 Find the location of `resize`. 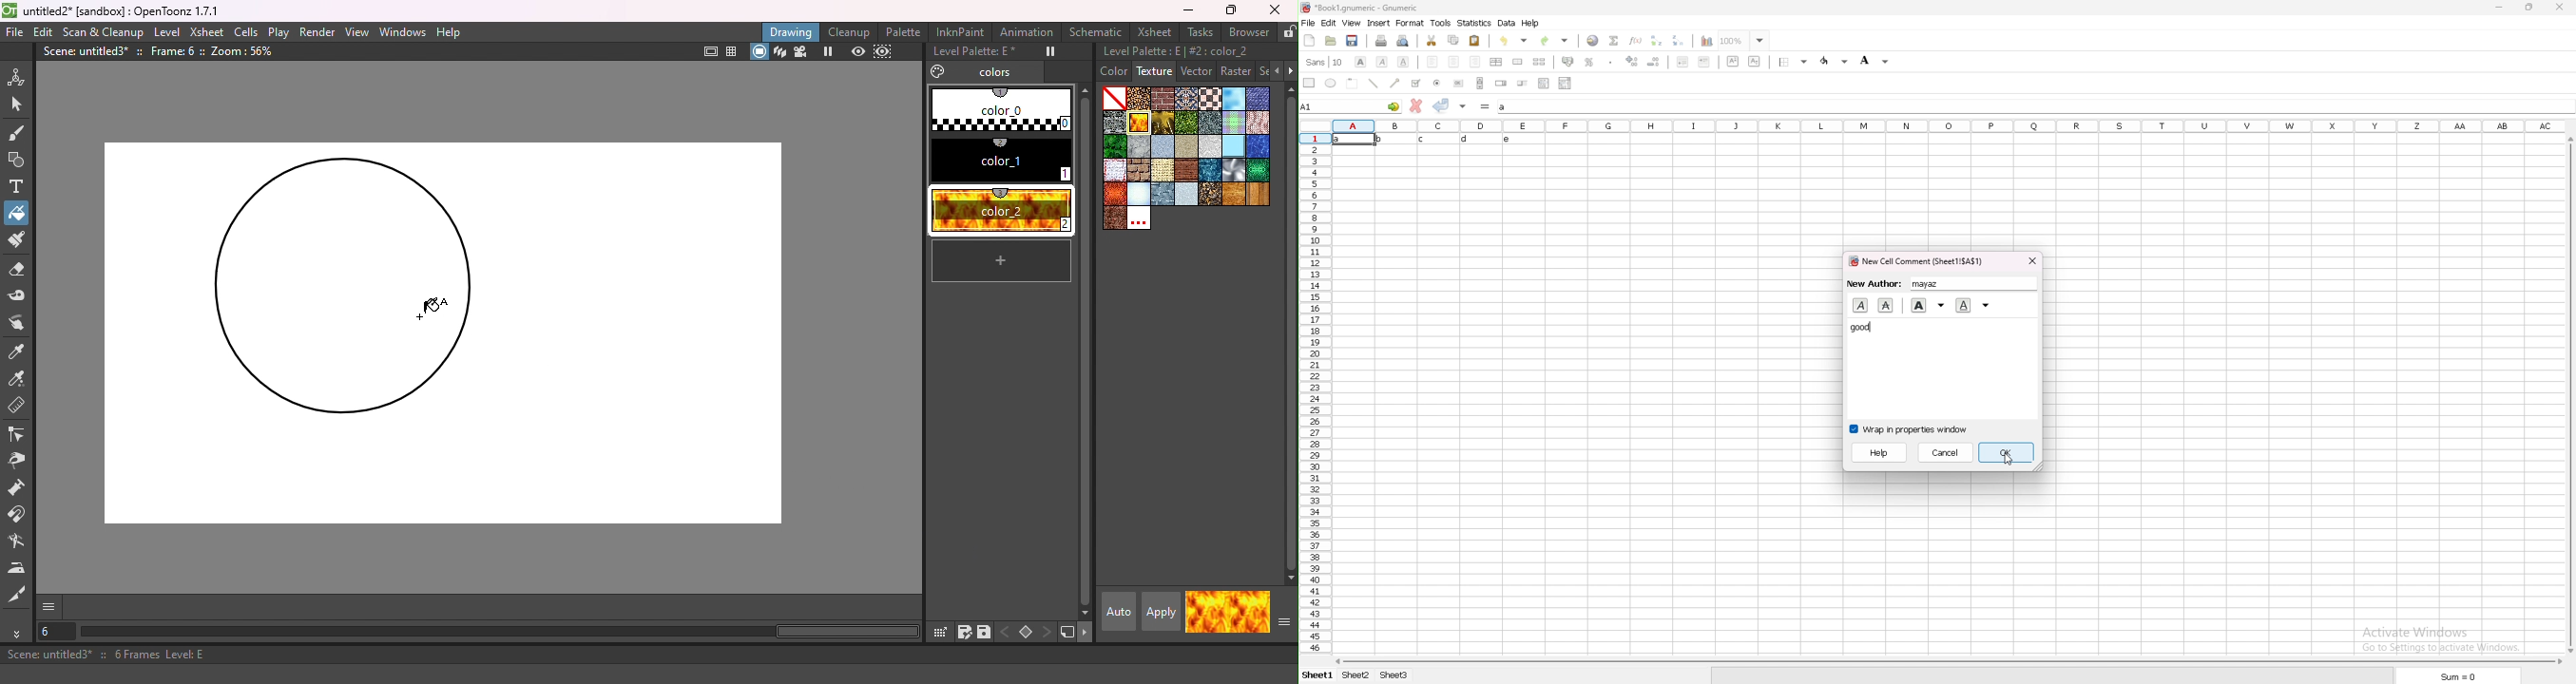

resize is located at coordinates (2528, 7).